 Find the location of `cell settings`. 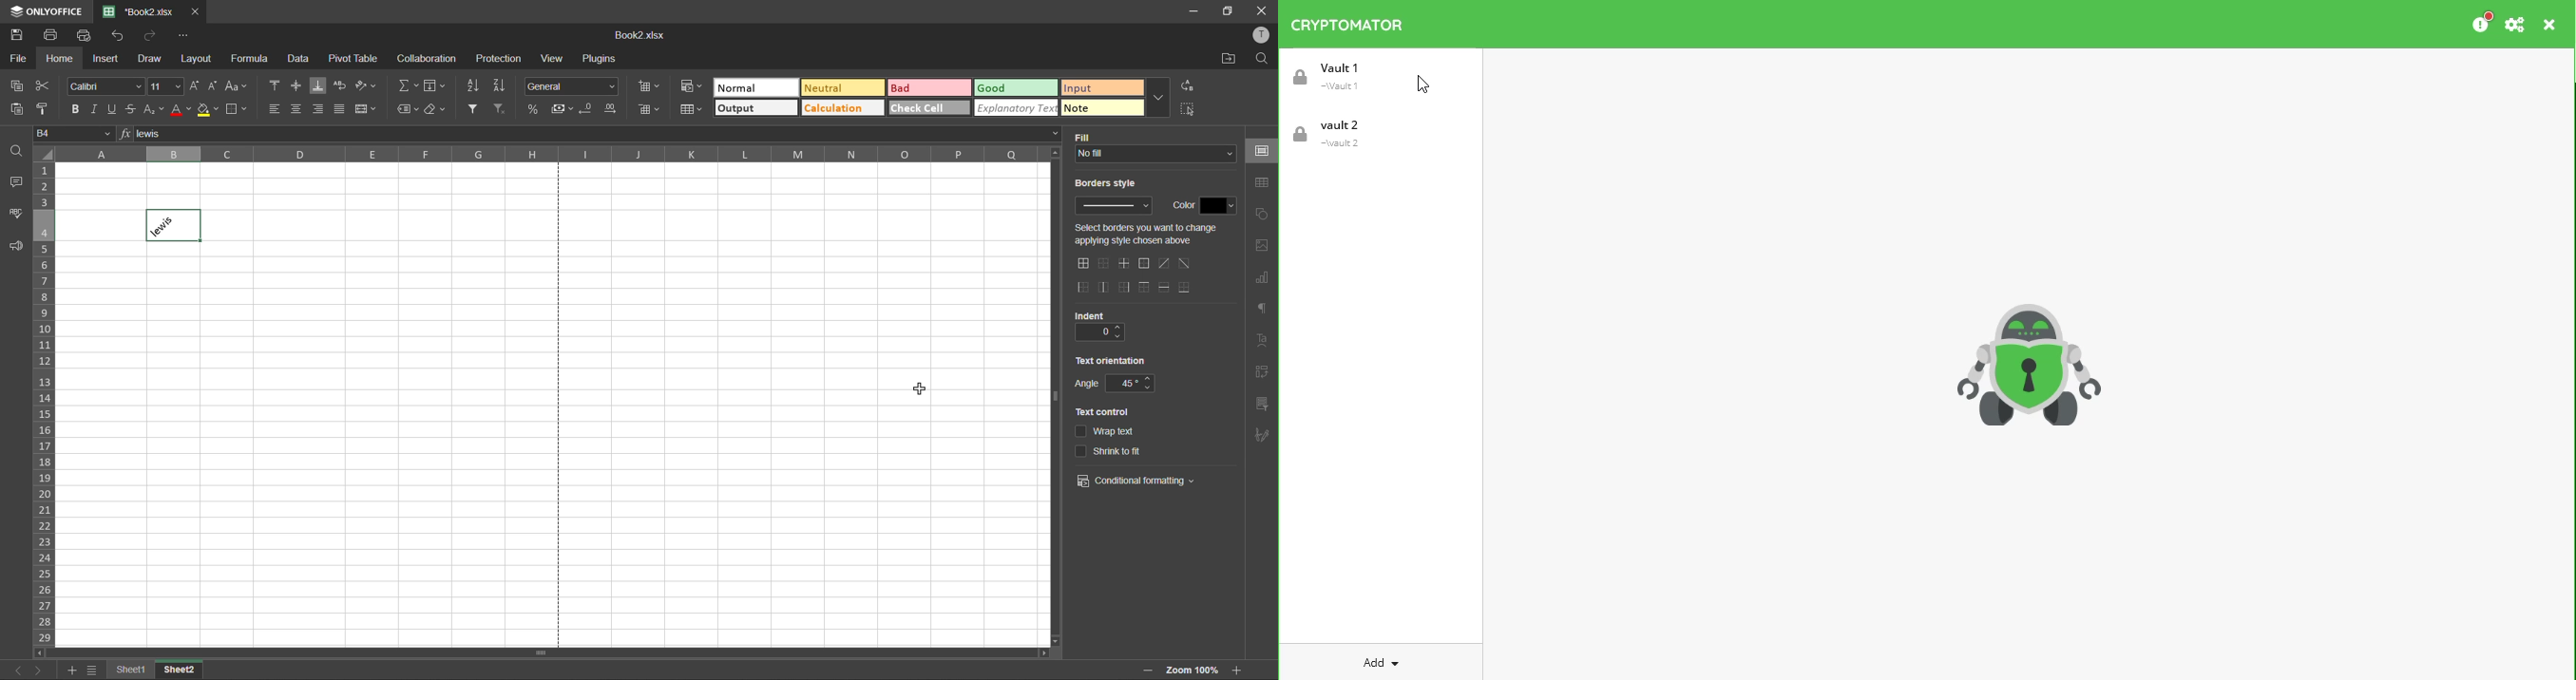

cell settings is located at coordinates (1262, 152).